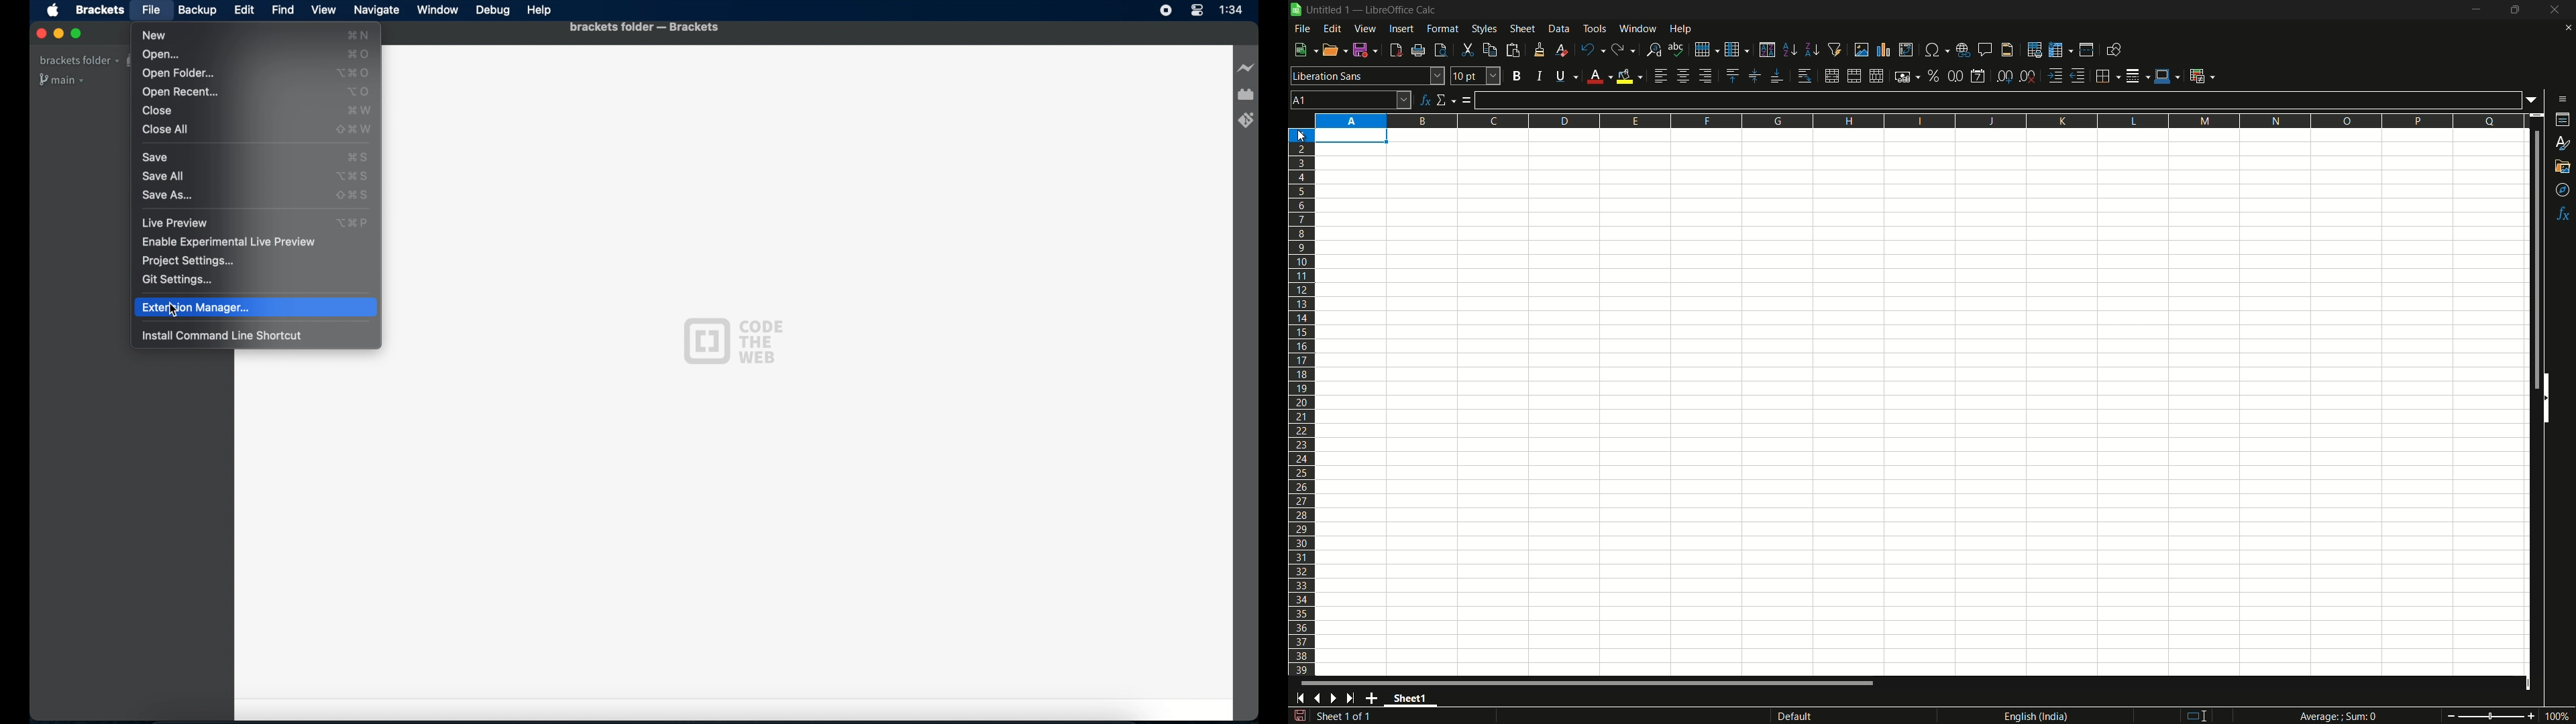  Describe the element at coordinates (1682, 76) in the screenshot. I see `align center` at that location.